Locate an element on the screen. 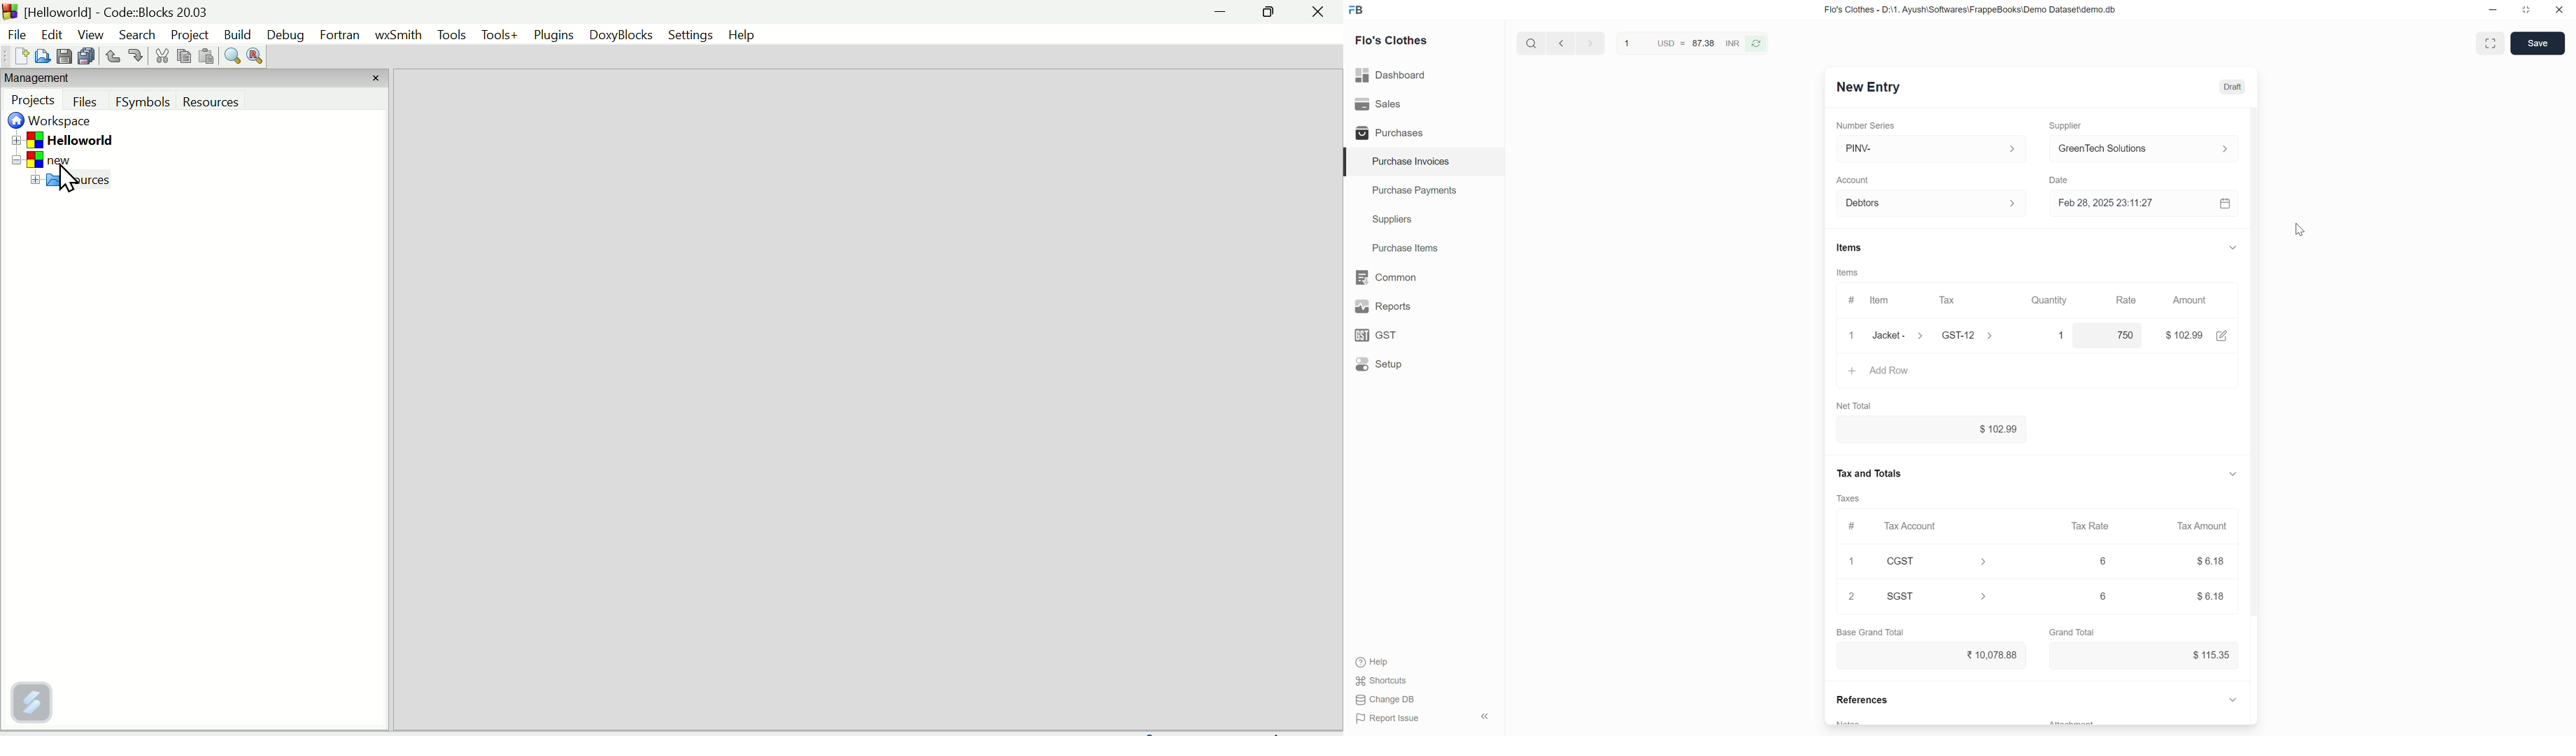   is located at coordinates (87, 101).